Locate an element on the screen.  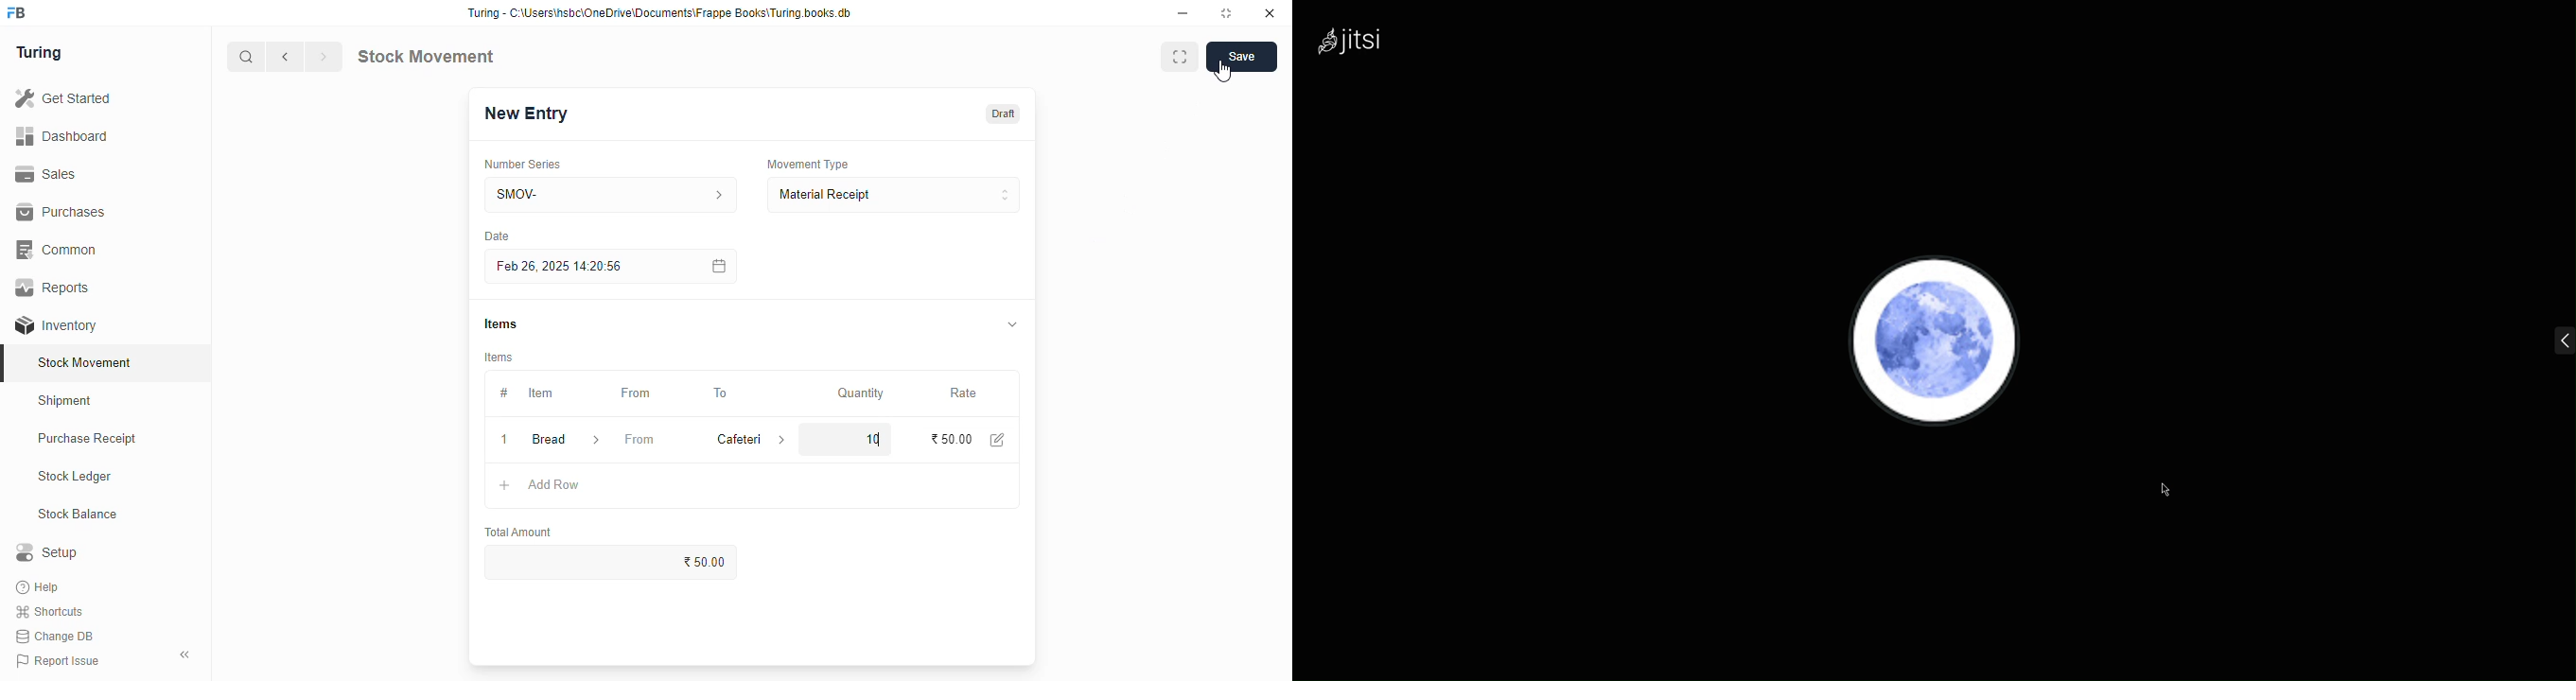
setup is located at coordinates (46, 551).